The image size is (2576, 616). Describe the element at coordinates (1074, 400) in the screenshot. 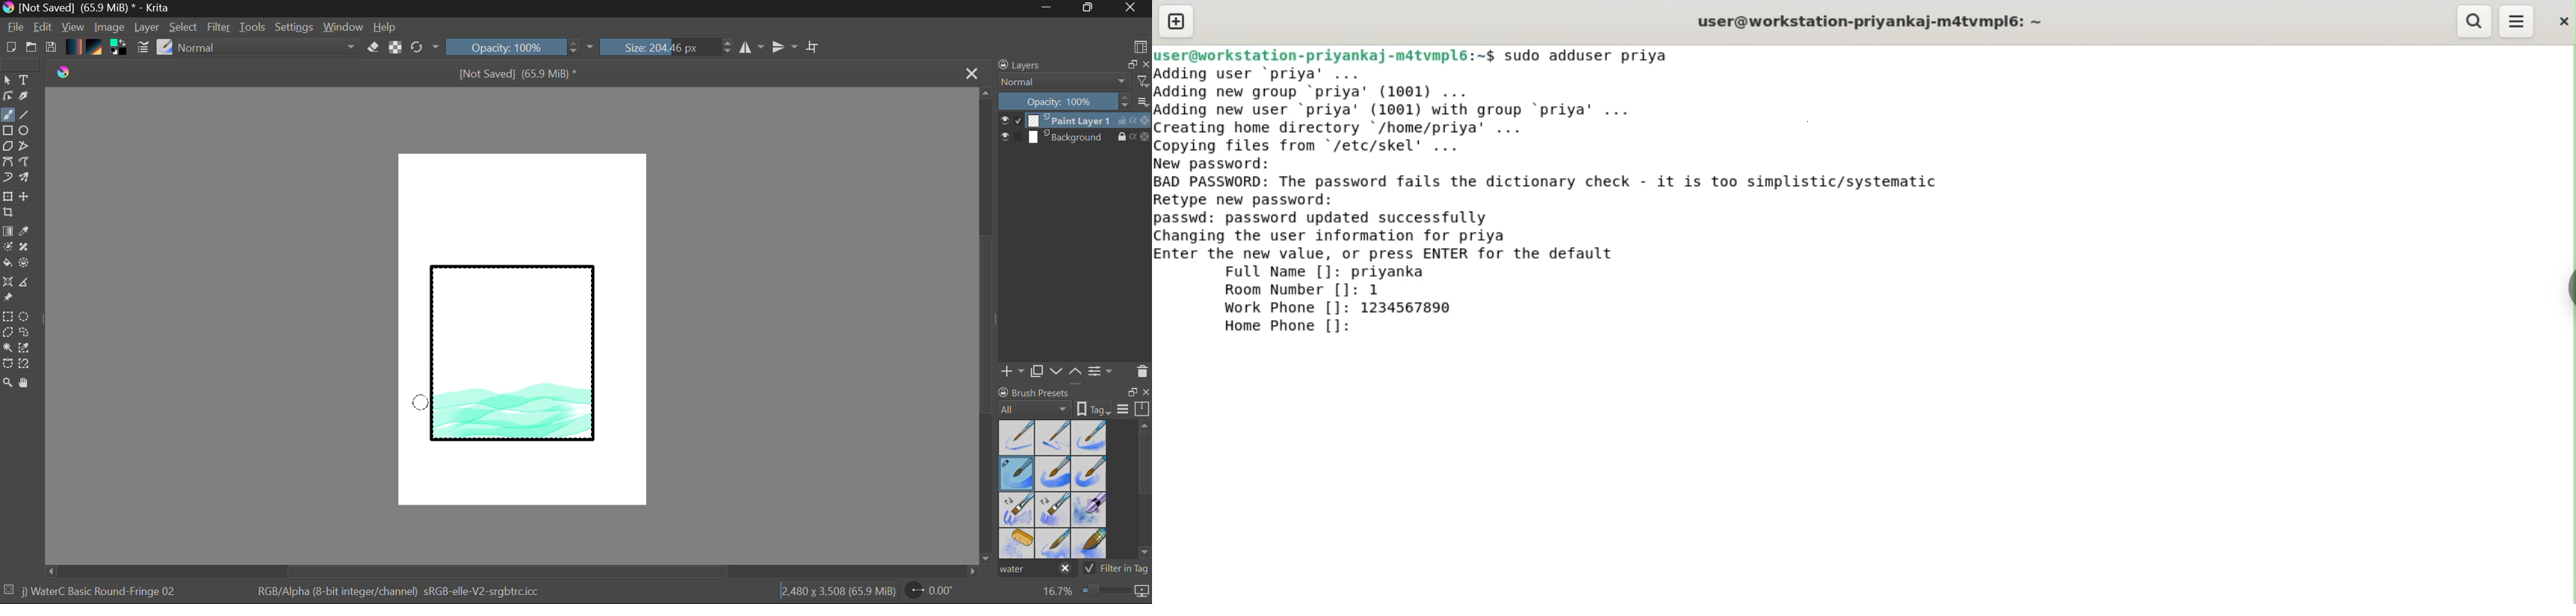

I see `Brush presets docket` at that location.